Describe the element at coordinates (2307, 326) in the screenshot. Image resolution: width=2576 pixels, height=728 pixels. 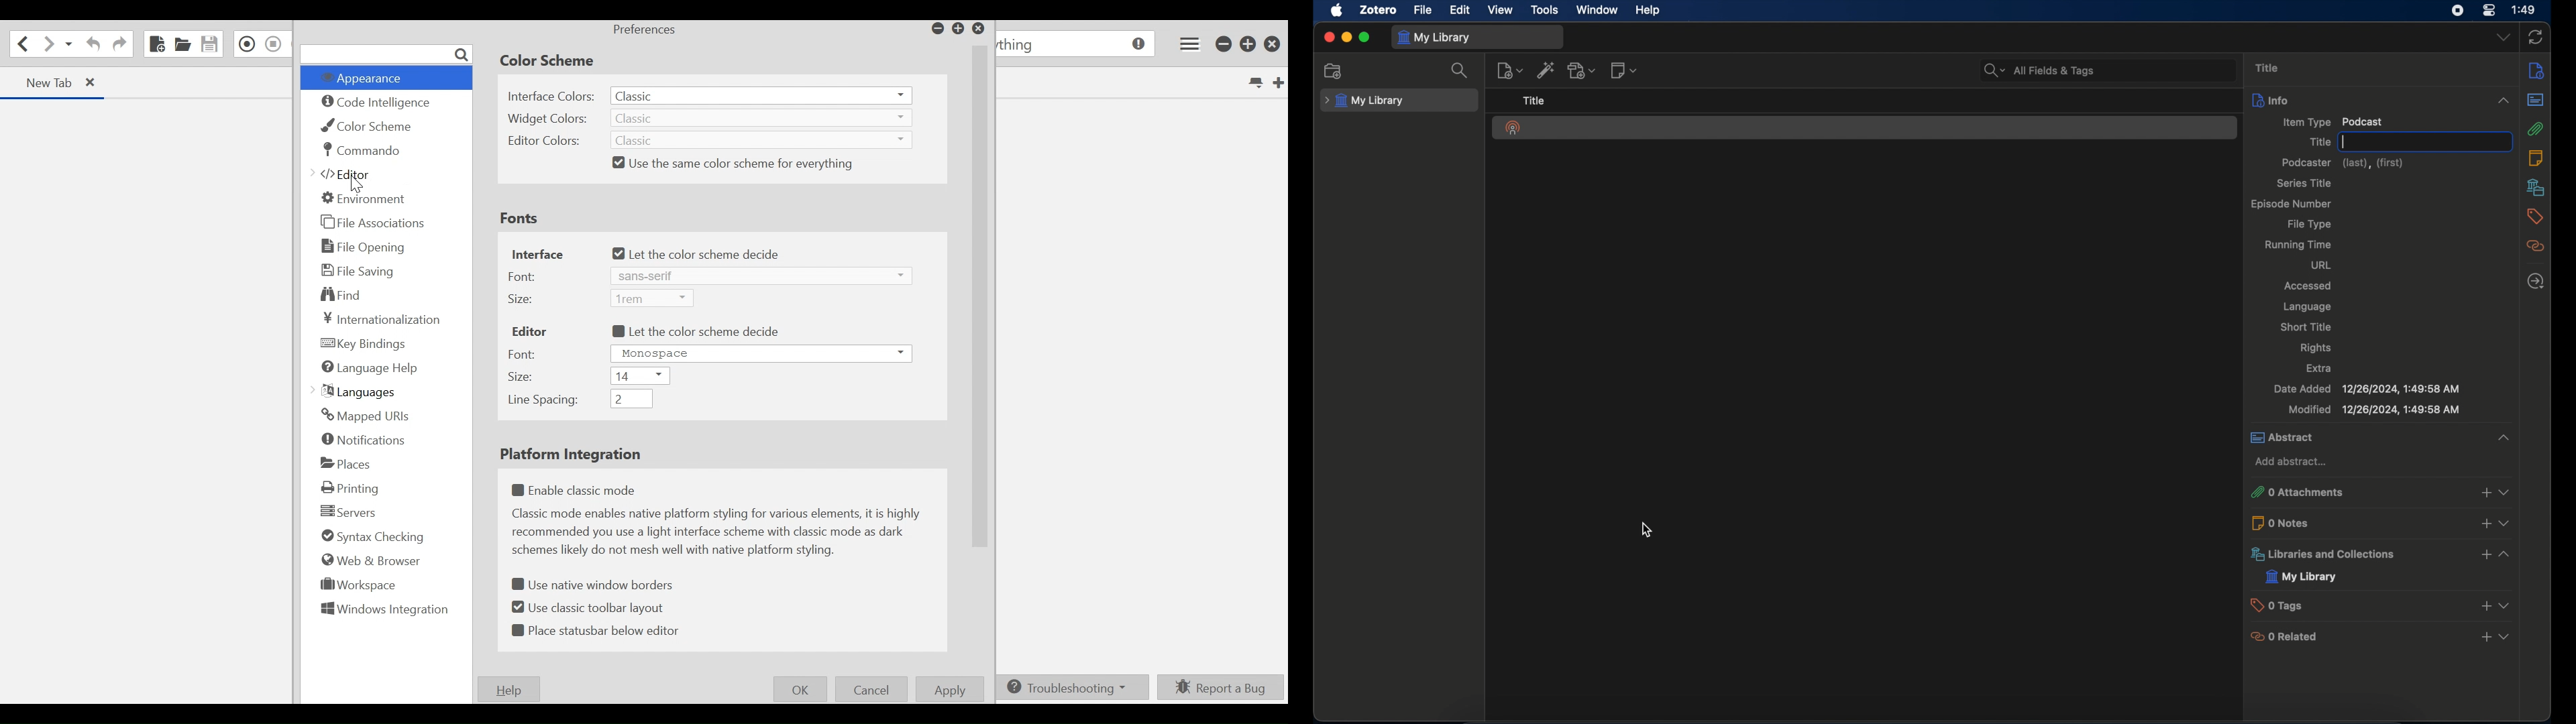
I see `short title` at that location.